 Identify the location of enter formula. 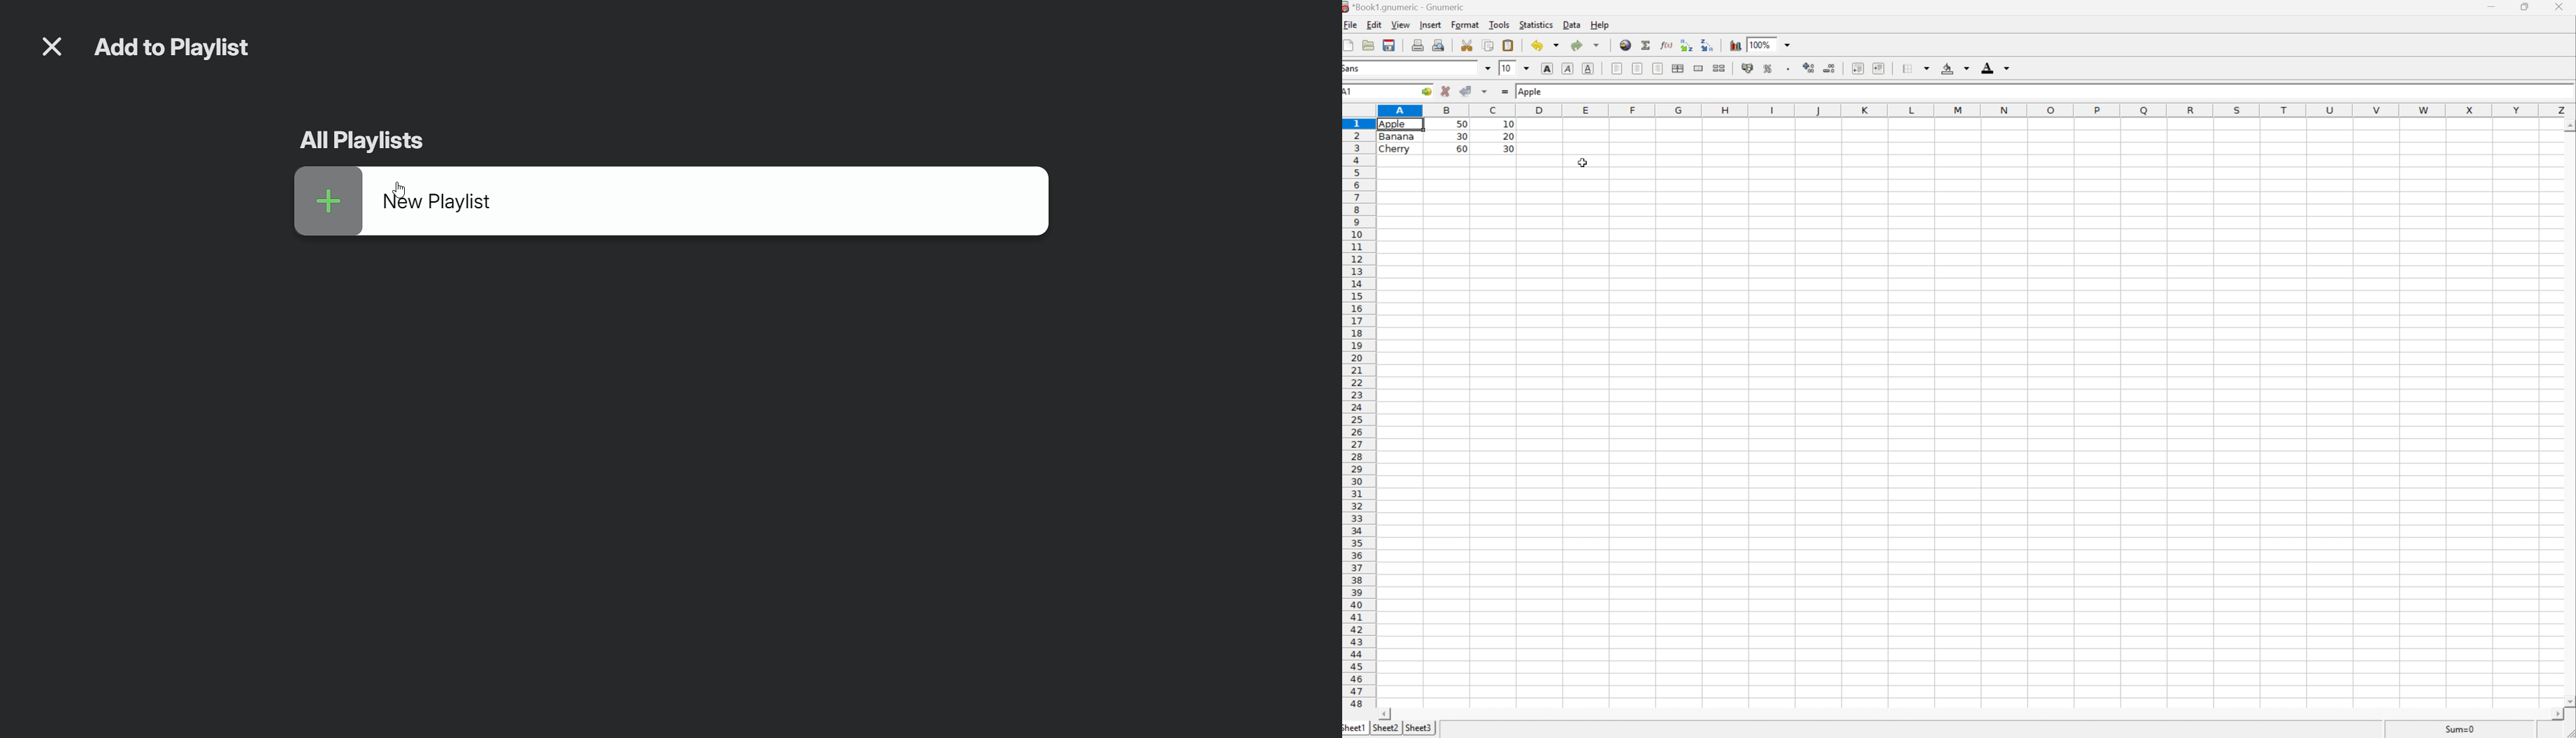
(1506, 91).